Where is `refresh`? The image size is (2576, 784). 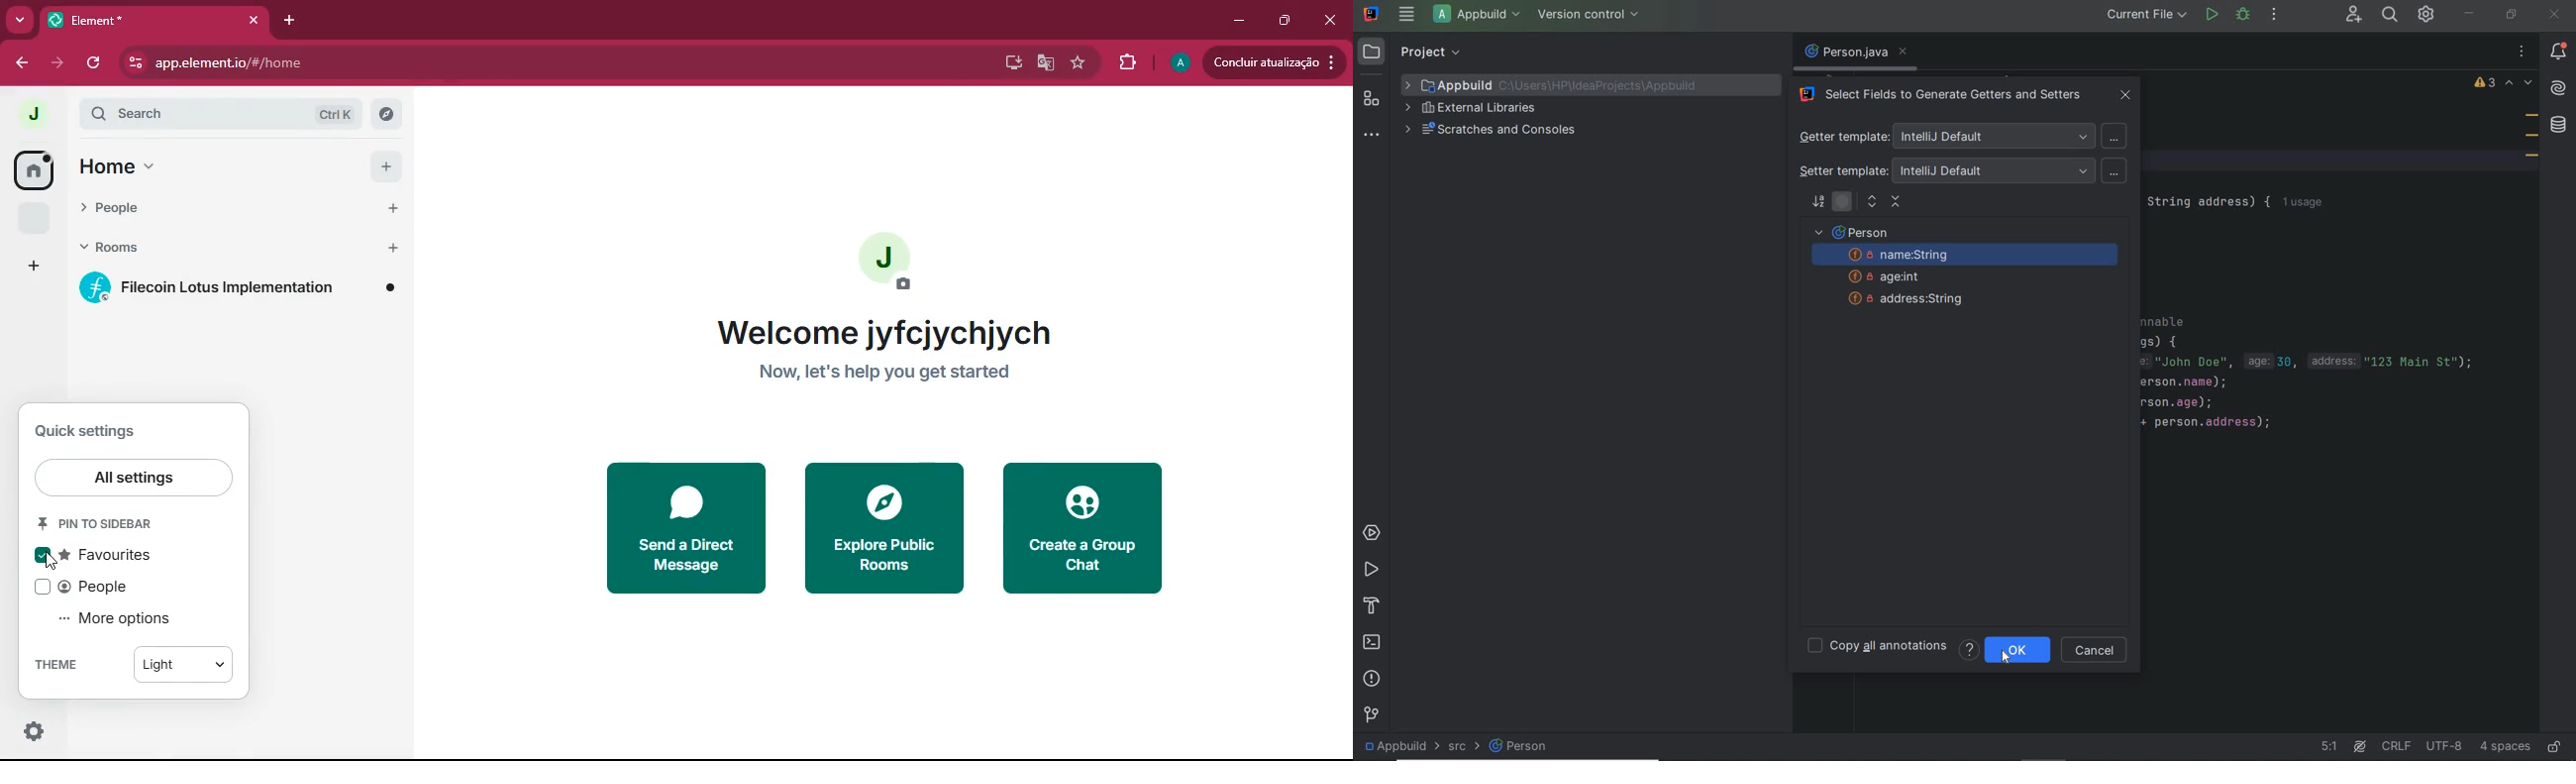 refresh is located at coordinates (96, 65).